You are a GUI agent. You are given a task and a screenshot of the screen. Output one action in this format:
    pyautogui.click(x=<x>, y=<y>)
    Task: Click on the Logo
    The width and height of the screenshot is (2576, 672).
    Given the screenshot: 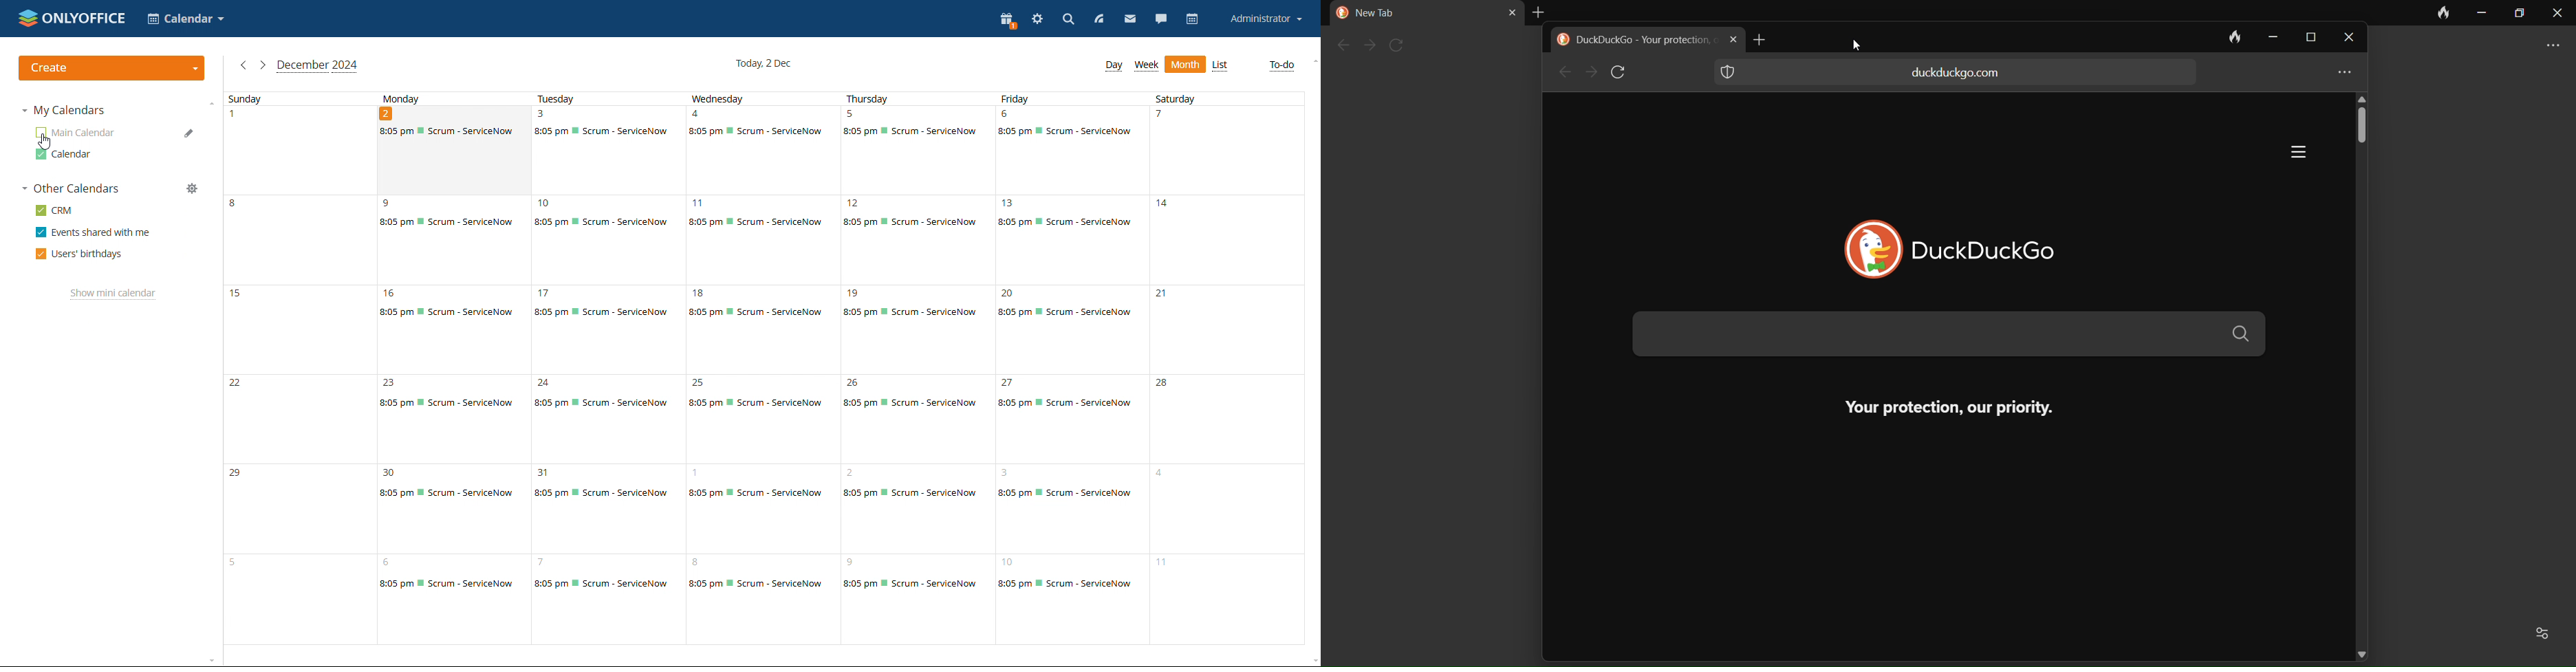 What is the action you would take?
    pyautogui.click(x=1338, y=13)
    